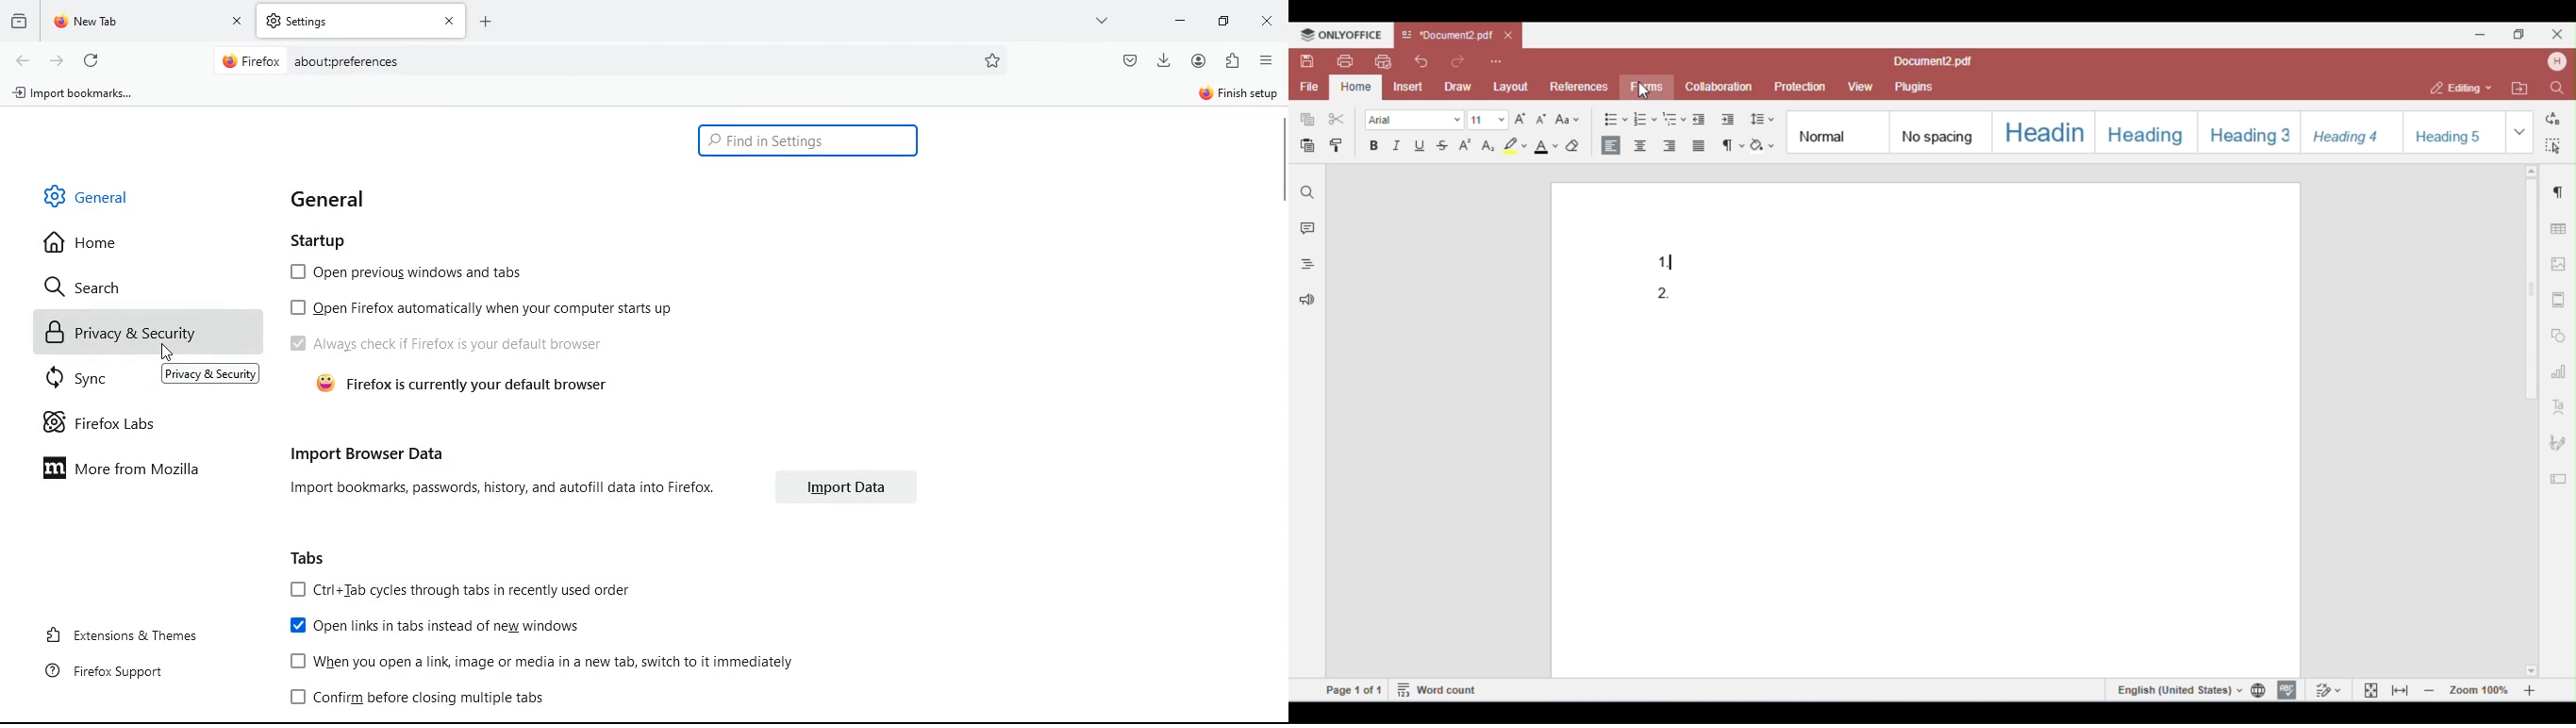  Describe the element at coordinates (138, 471) in the screenshot. I see `more from mozilla` at that location.